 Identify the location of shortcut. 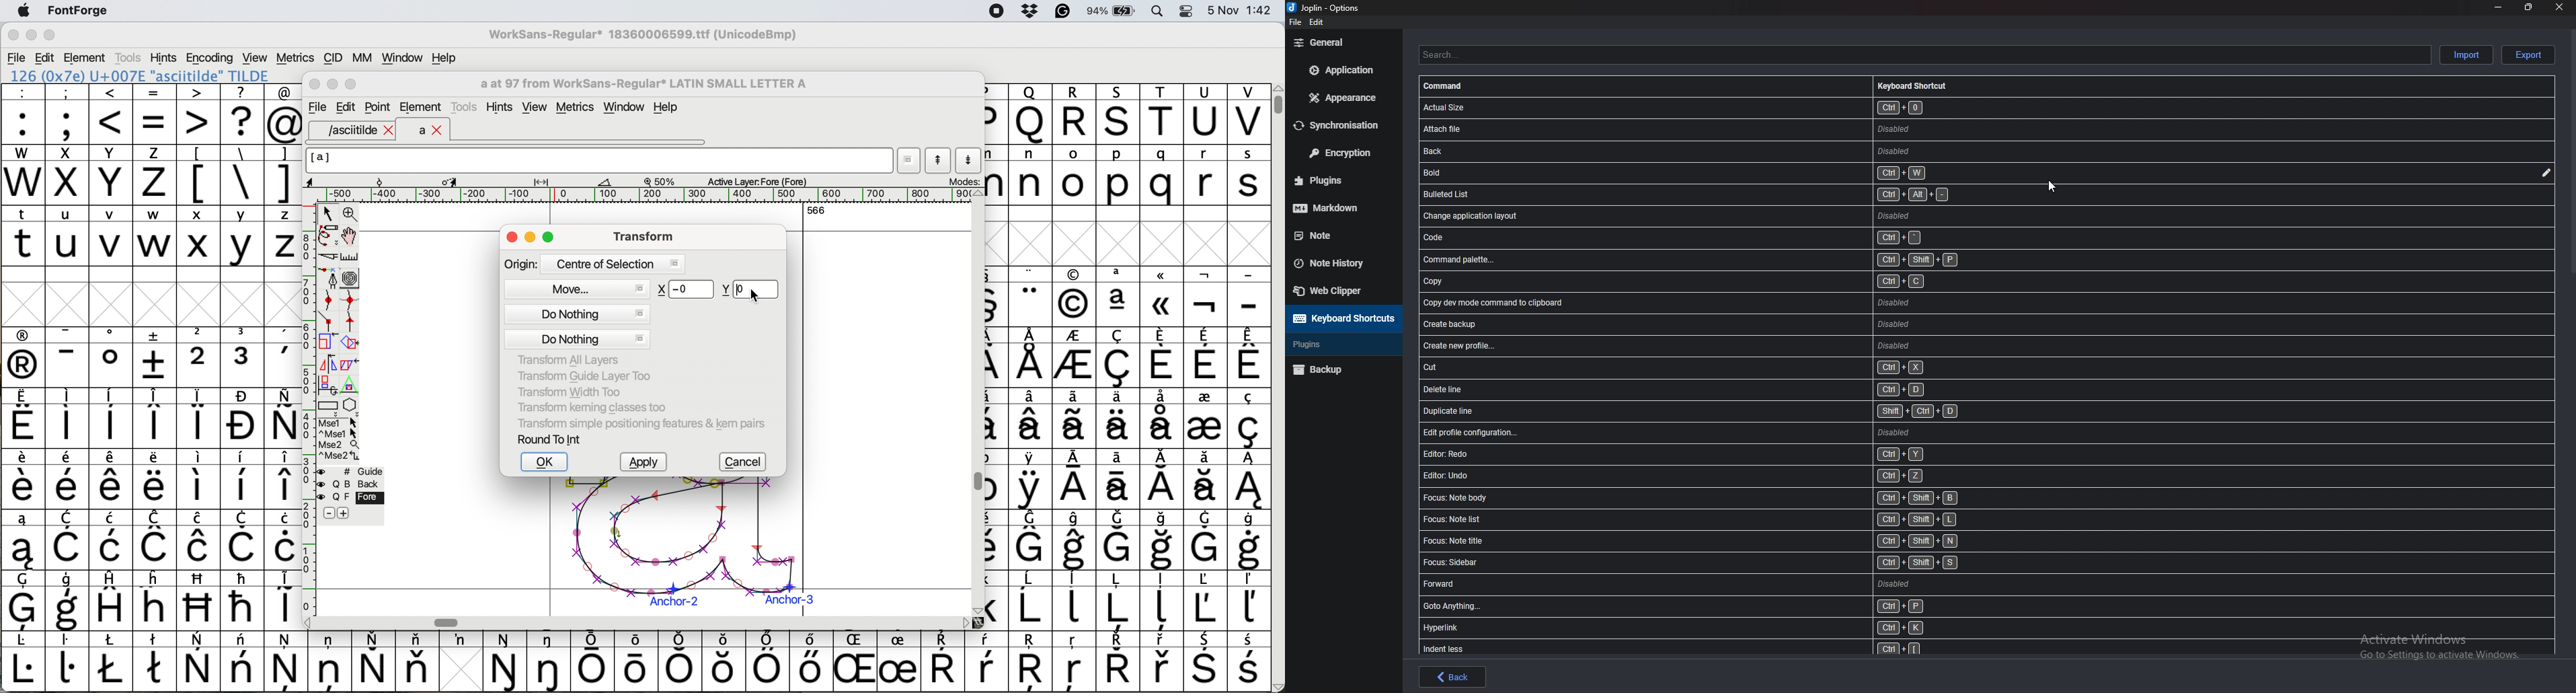
(1685, 172).